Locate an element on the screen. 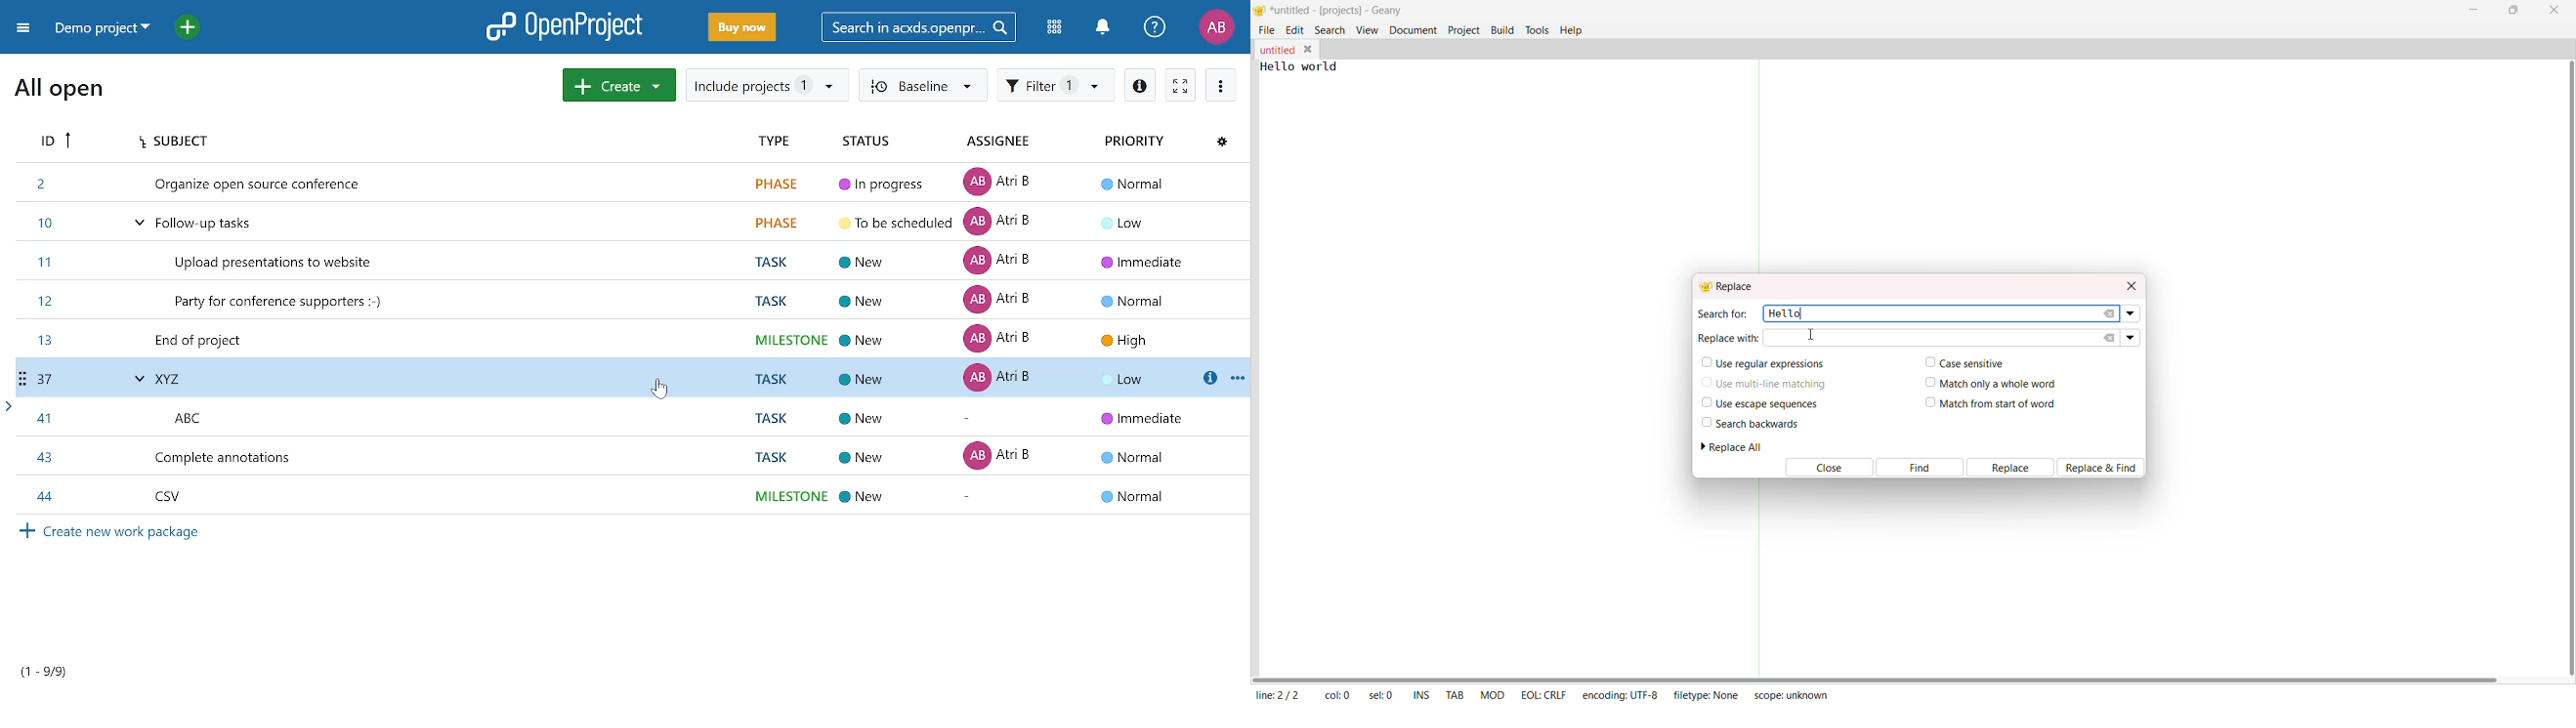  horizontal scroll bar is located at coordinates (1878, 678).